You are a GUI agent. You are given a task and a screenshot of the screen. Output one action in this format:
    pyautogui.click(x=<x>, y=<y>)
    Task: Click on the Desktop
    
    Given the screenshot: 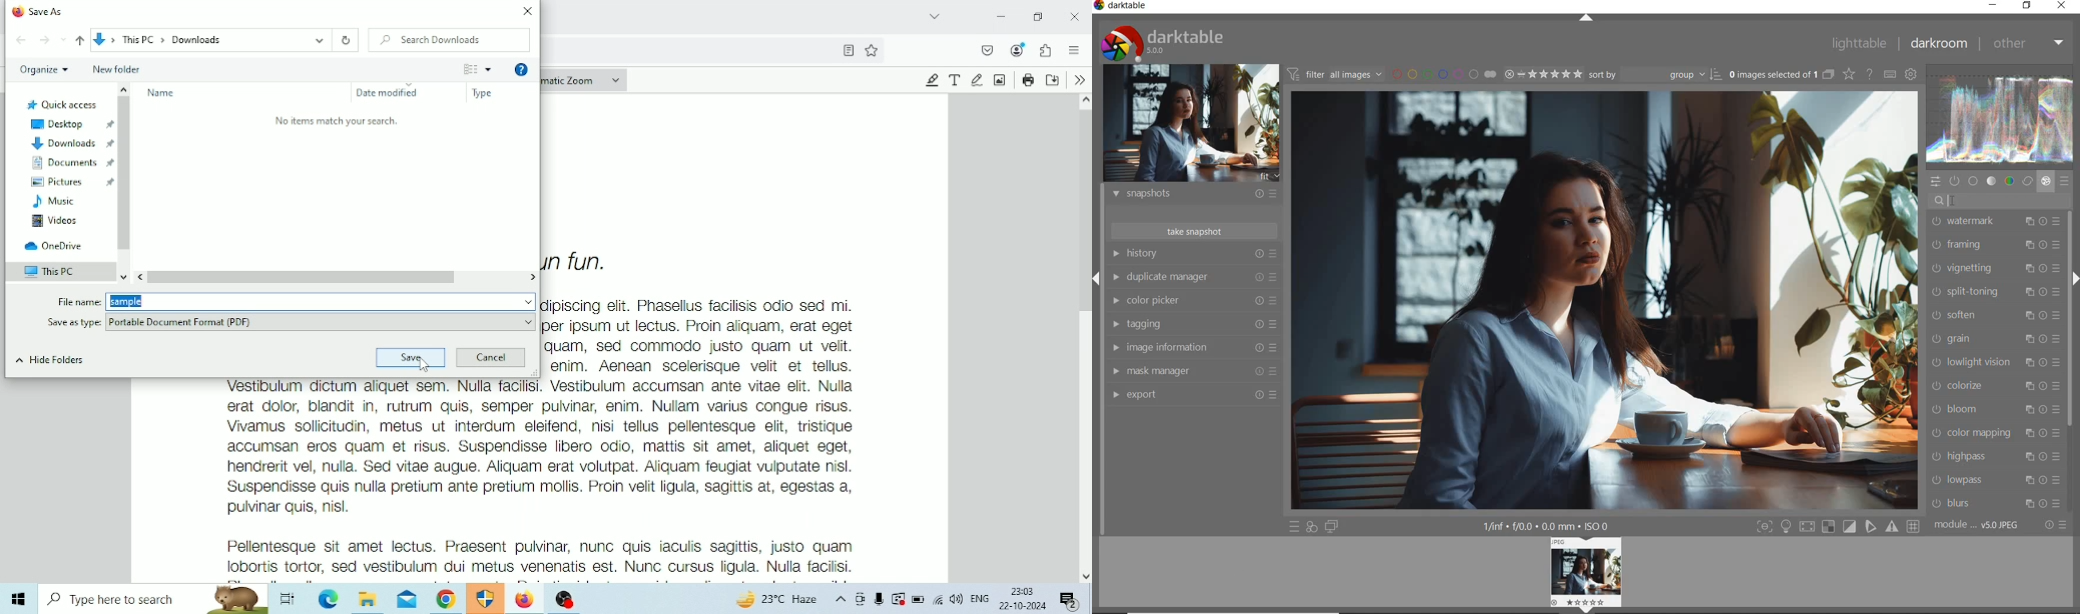 What is the action you would take?
    pyautogui.click(x=66, y=123)
    